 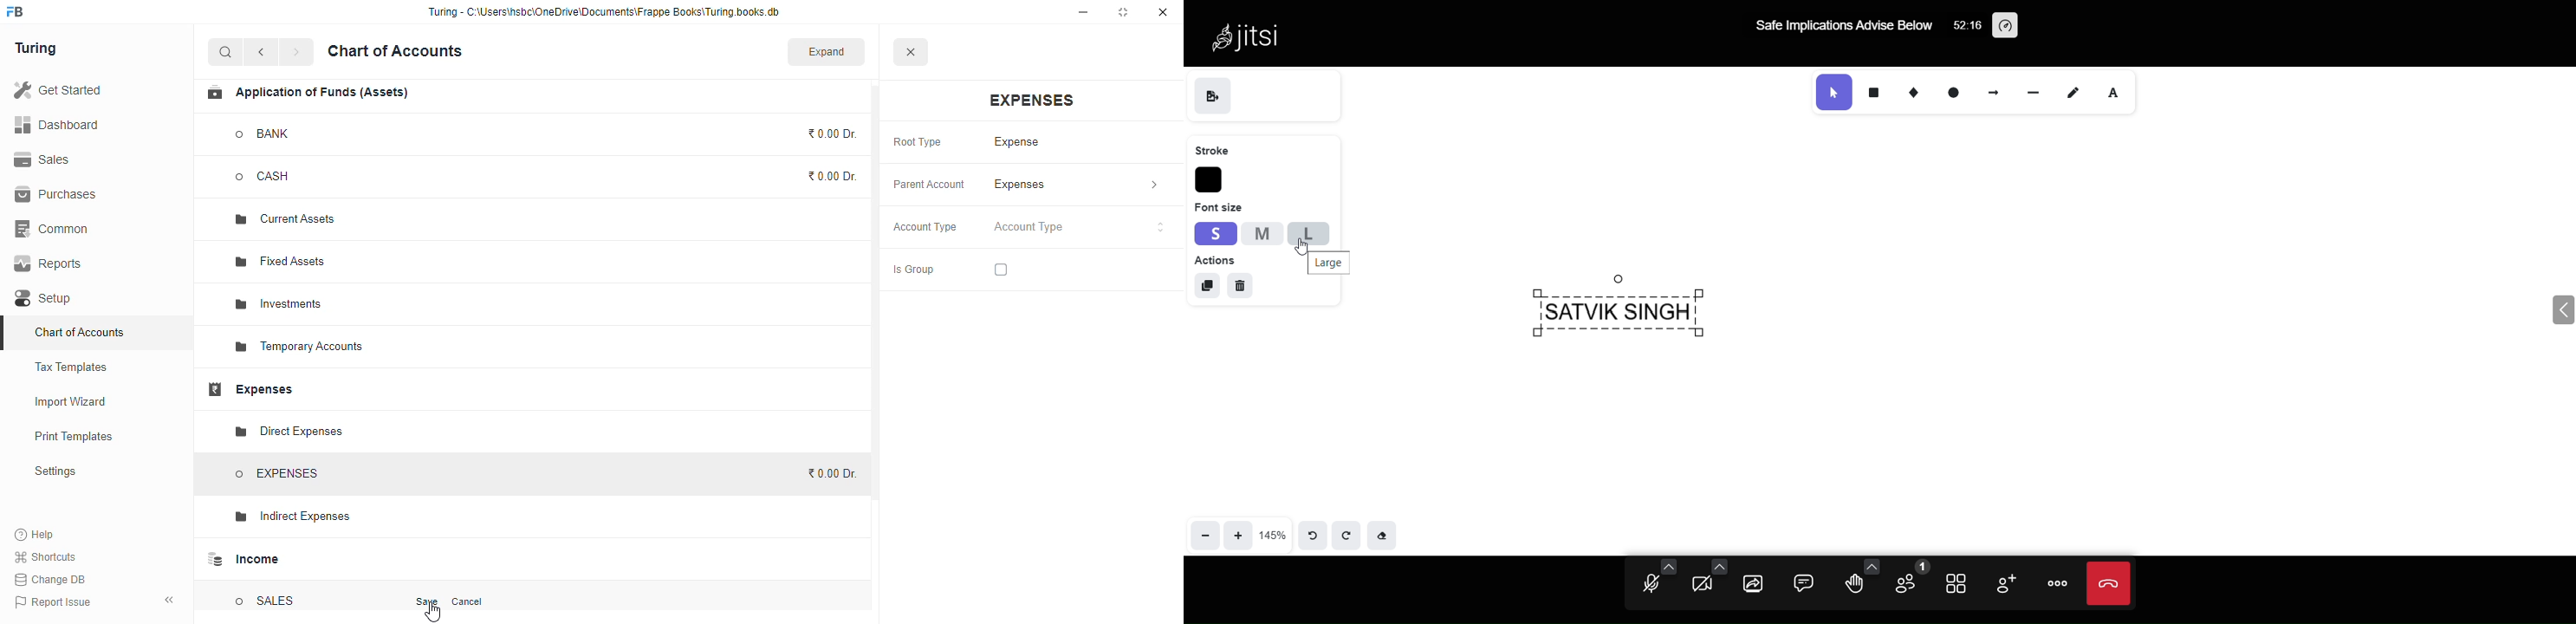 I want to click on indirect expenses, so click(x=289, y=517).